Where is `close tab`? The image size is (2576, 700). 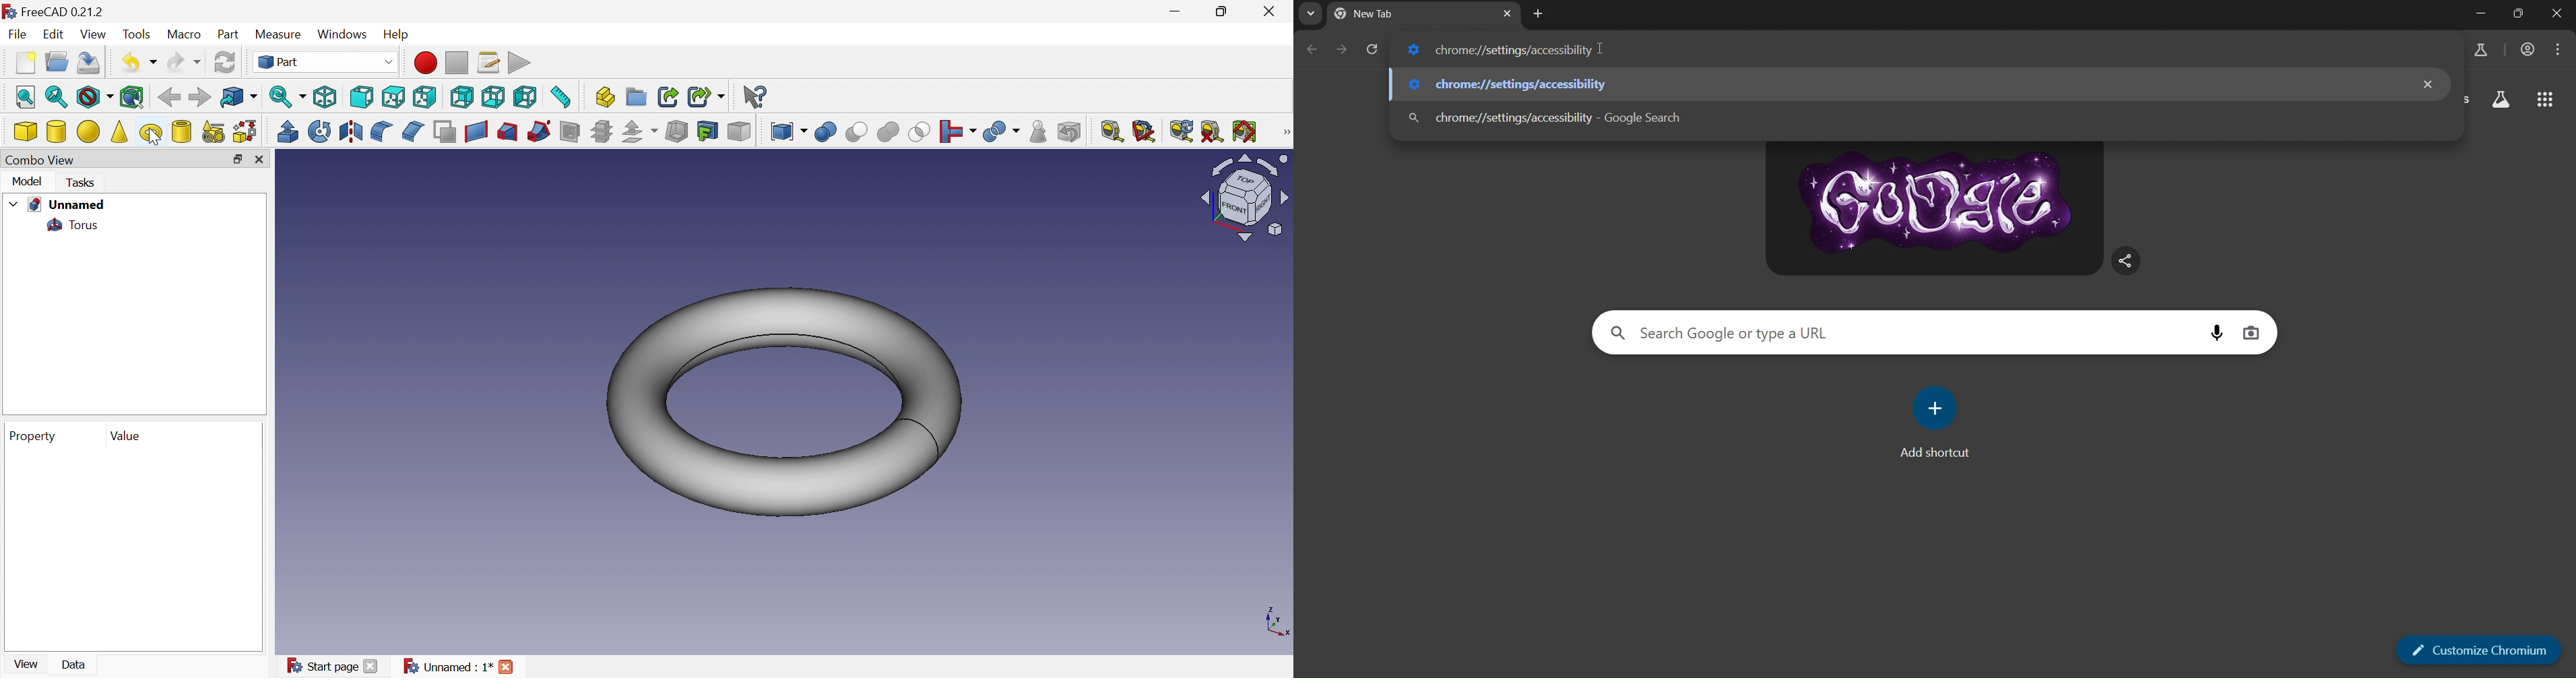
close tab is located at coordinates (1507, 13).